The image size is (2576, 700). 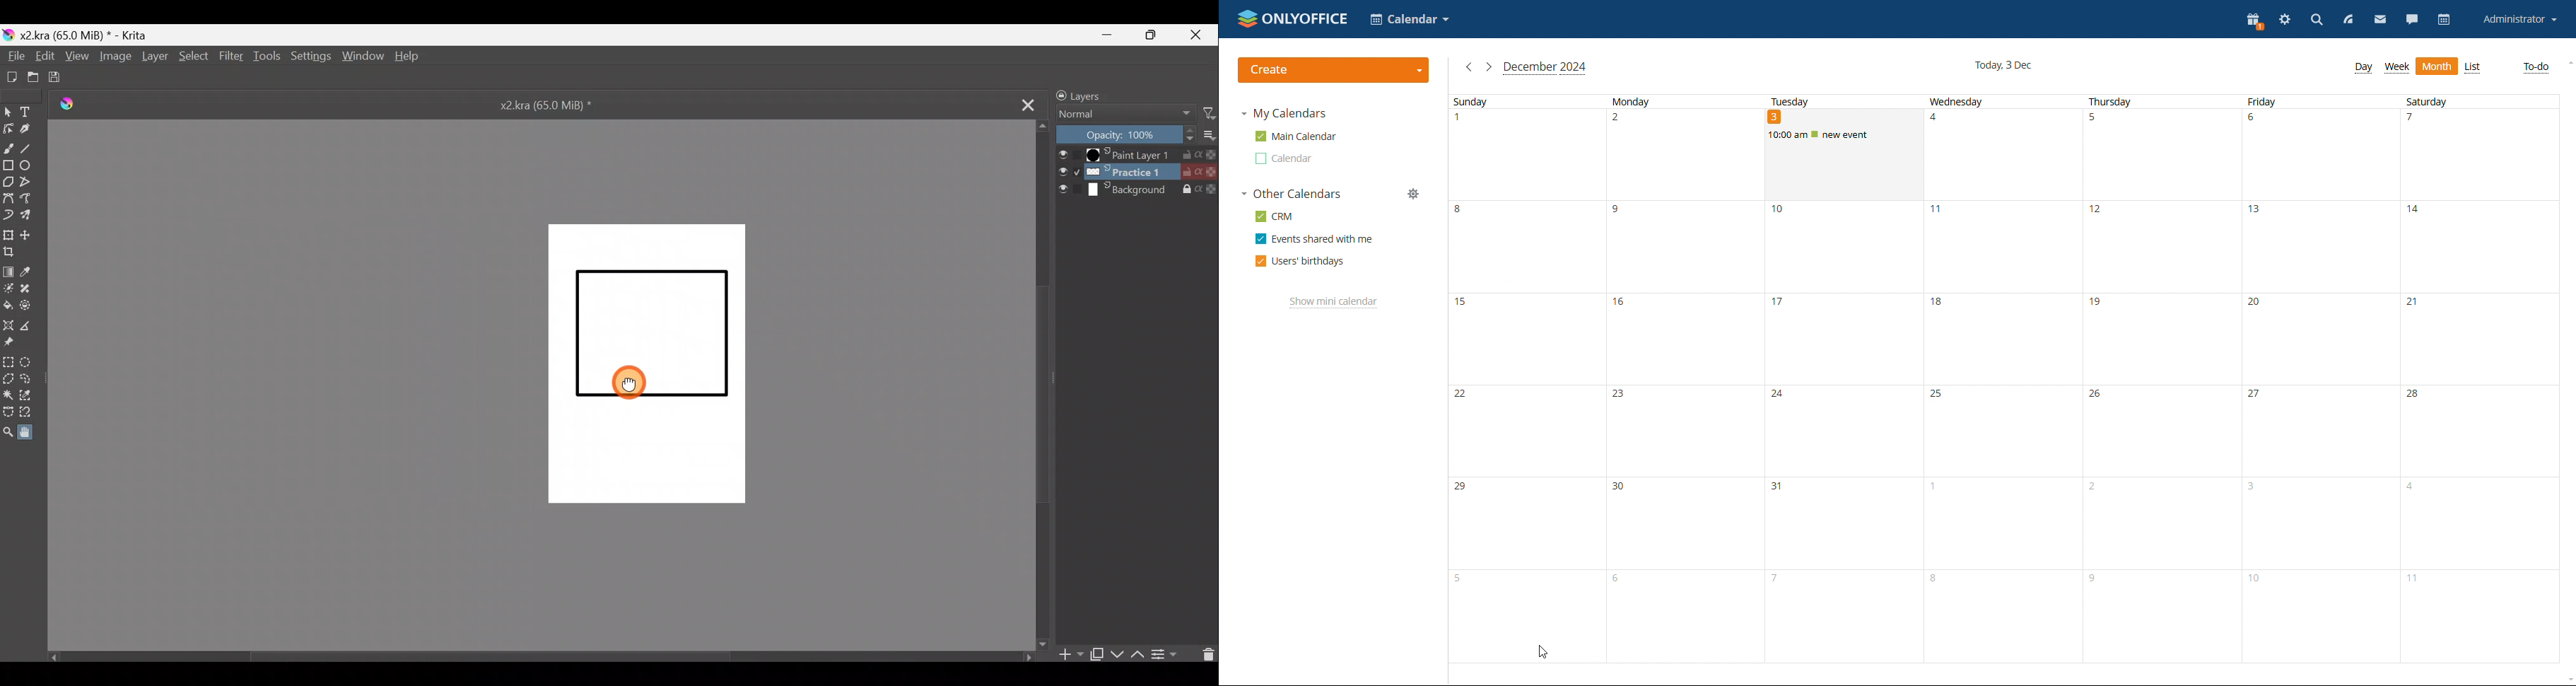 I want to click on Zoom tool, so click(x=9, y=432).